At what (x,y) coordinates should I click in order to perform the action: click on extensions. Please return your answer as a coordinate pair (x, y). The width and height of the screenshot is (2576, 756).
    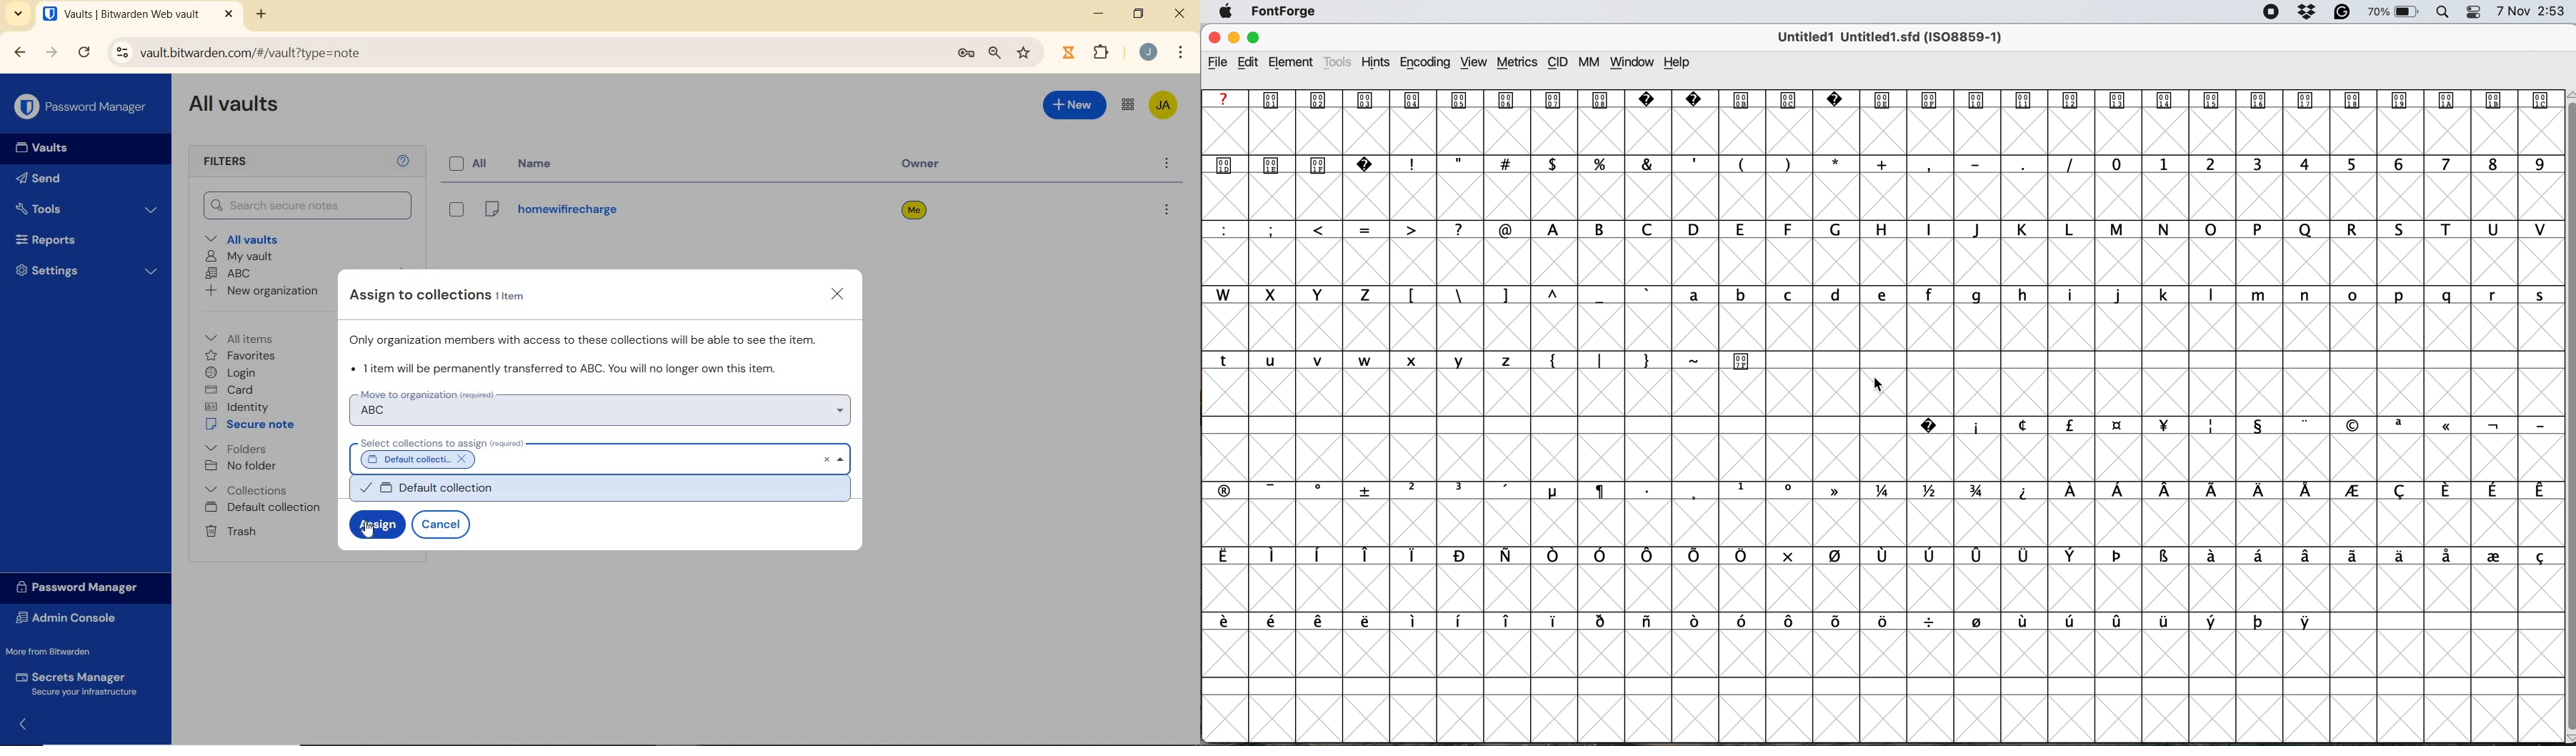
    Looking at the image, I should click on (1067, 53).